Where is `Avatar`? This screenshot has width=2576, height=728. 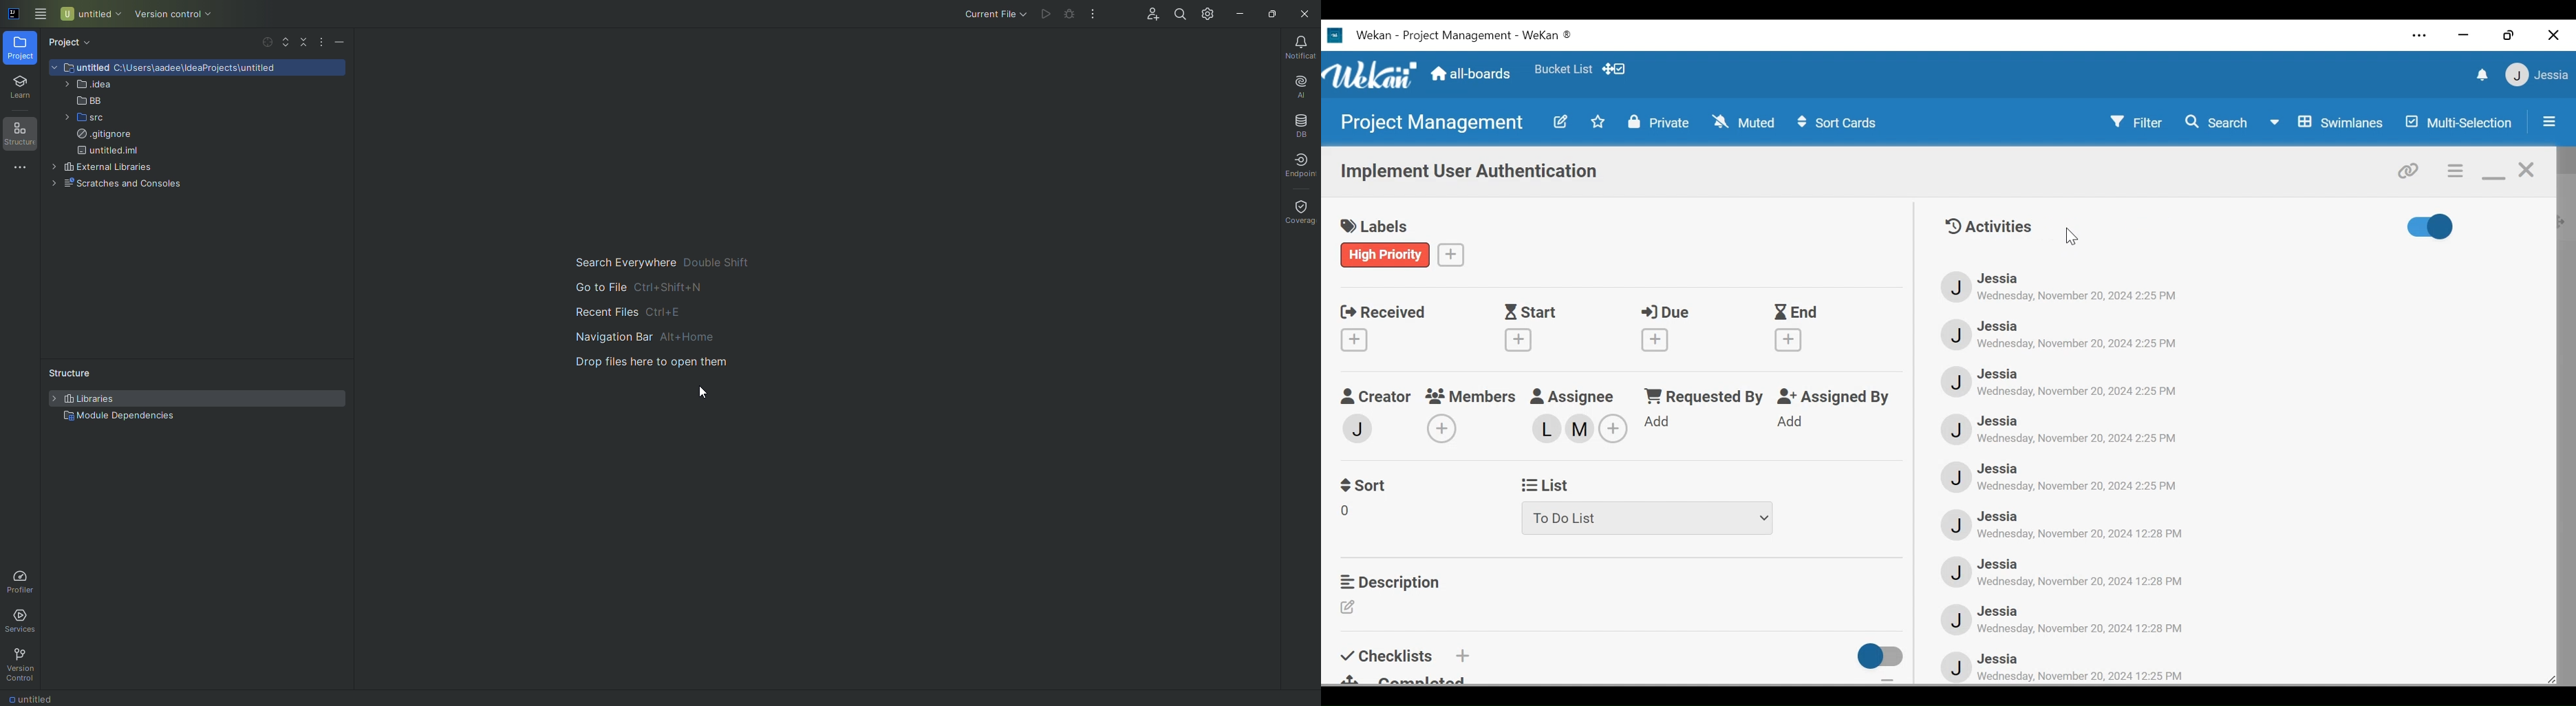 Avatar is located at coordinates (1952, 287).